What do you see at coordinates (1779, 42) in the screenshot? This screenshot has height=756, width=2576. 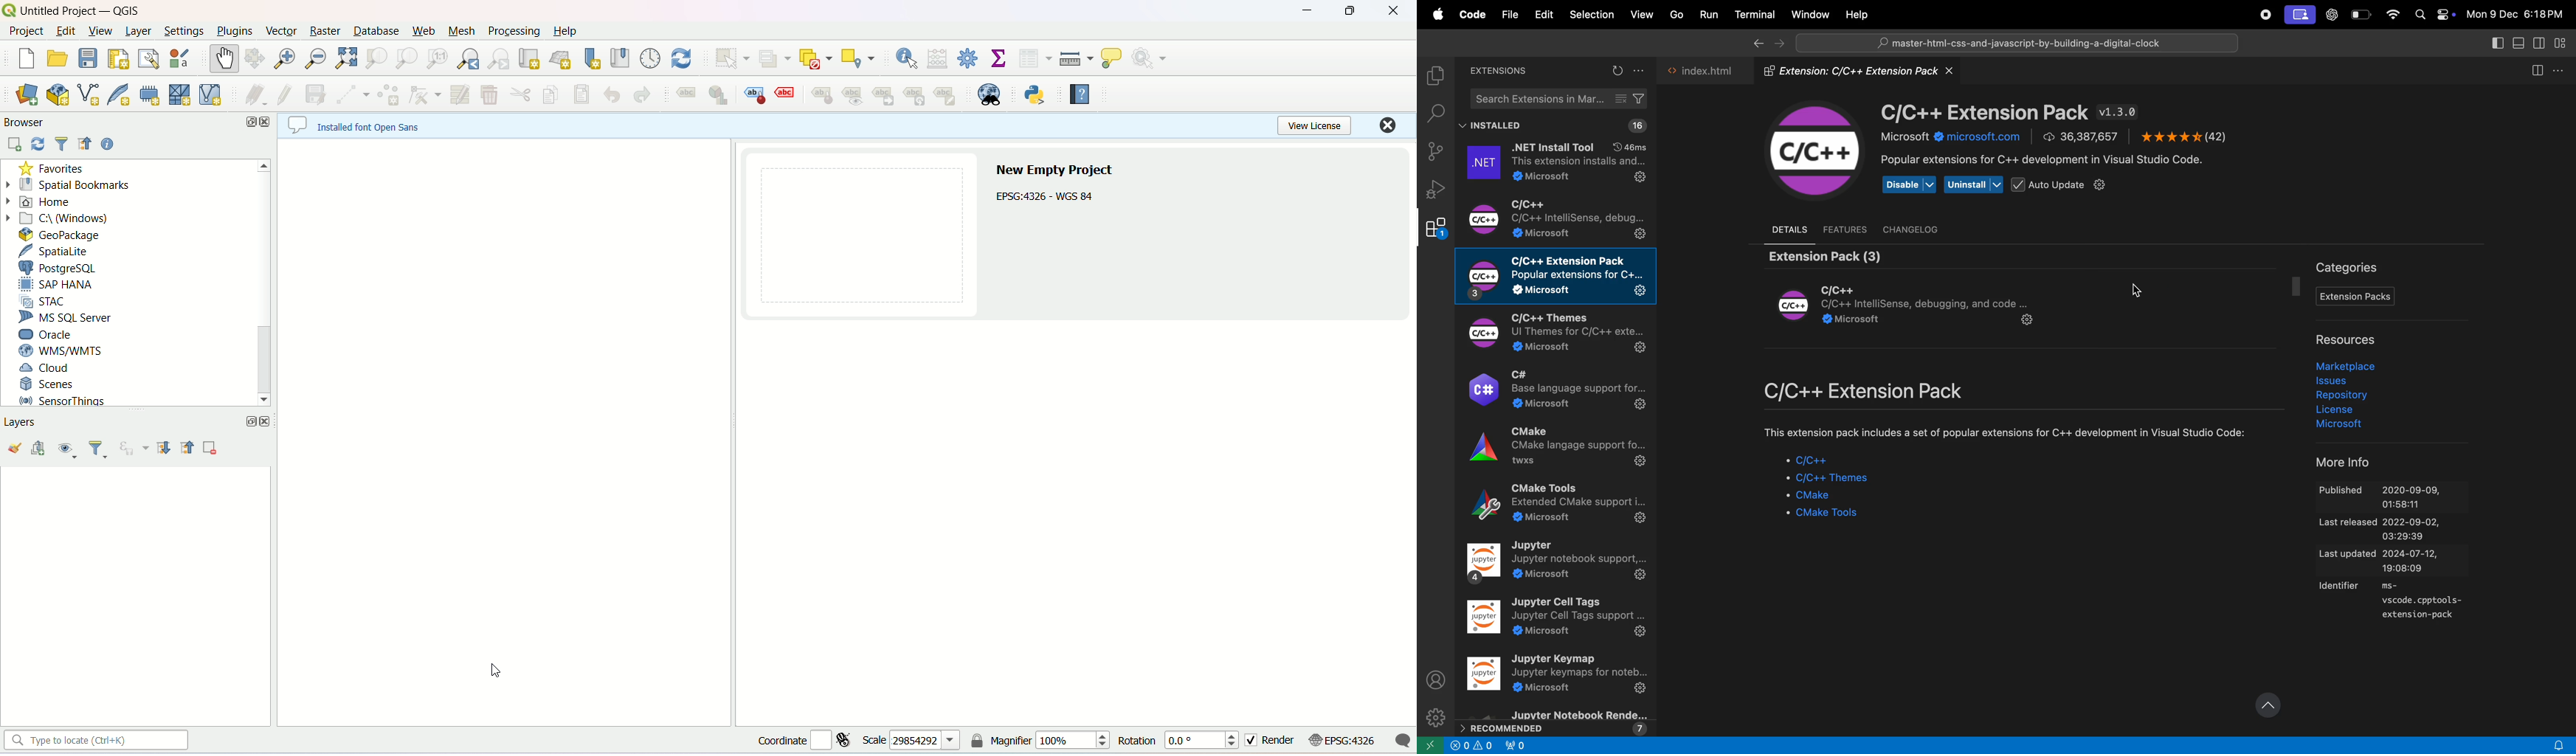 I see `forward` at bounding box center [1779, 42].